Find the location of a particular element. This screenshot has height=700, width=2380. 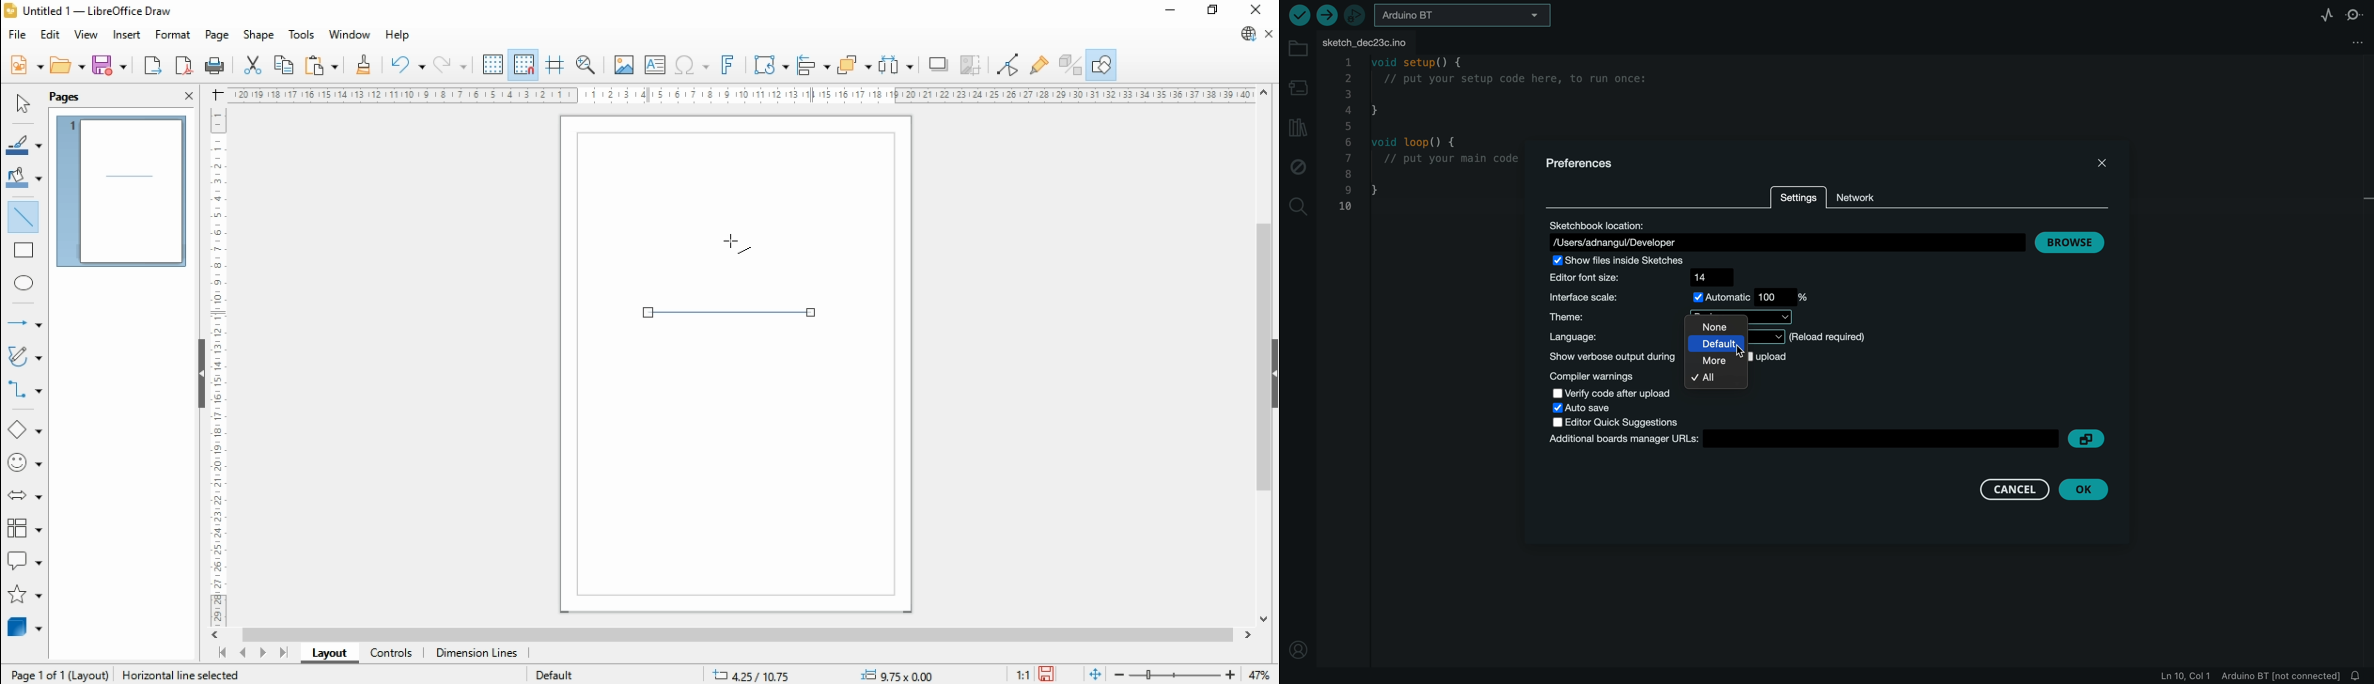

1:1 is located at coordinates (1021, 675).